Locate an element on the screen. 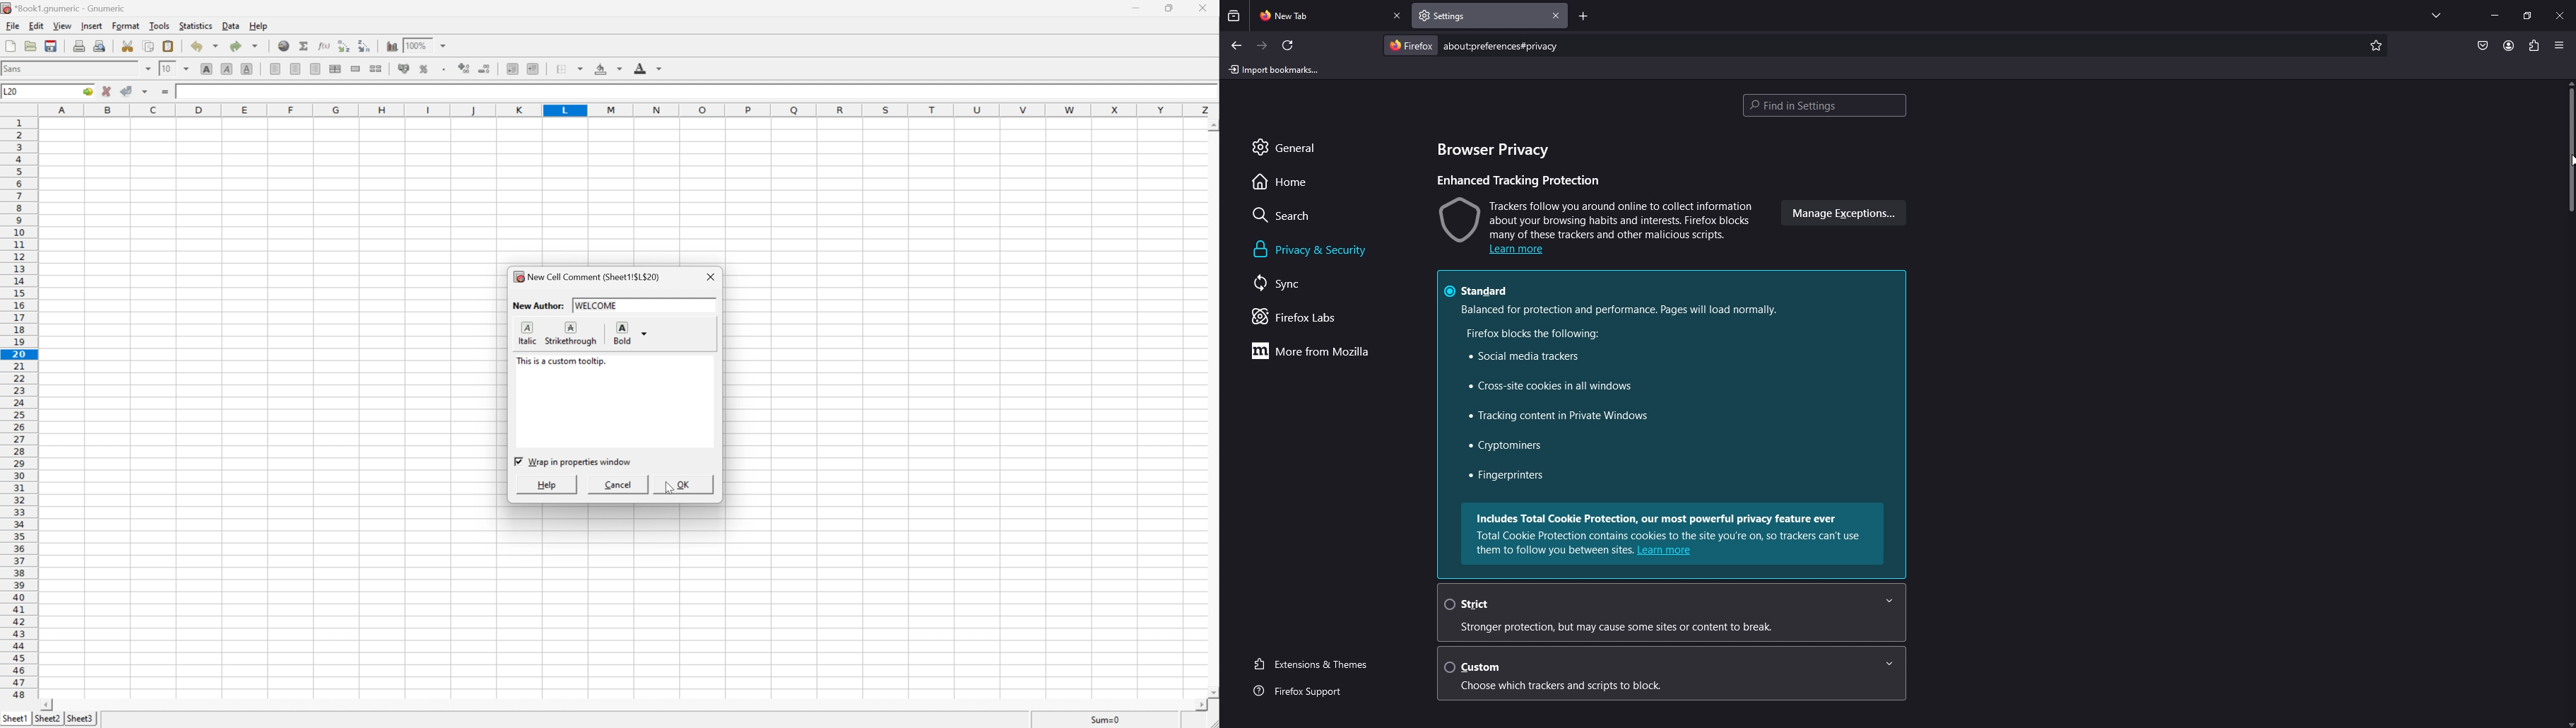 The height and width of the screenshot is (728, 2576). | Balanced for protection and performance. Pages will load normally. is located at coordinates (1618, 310).